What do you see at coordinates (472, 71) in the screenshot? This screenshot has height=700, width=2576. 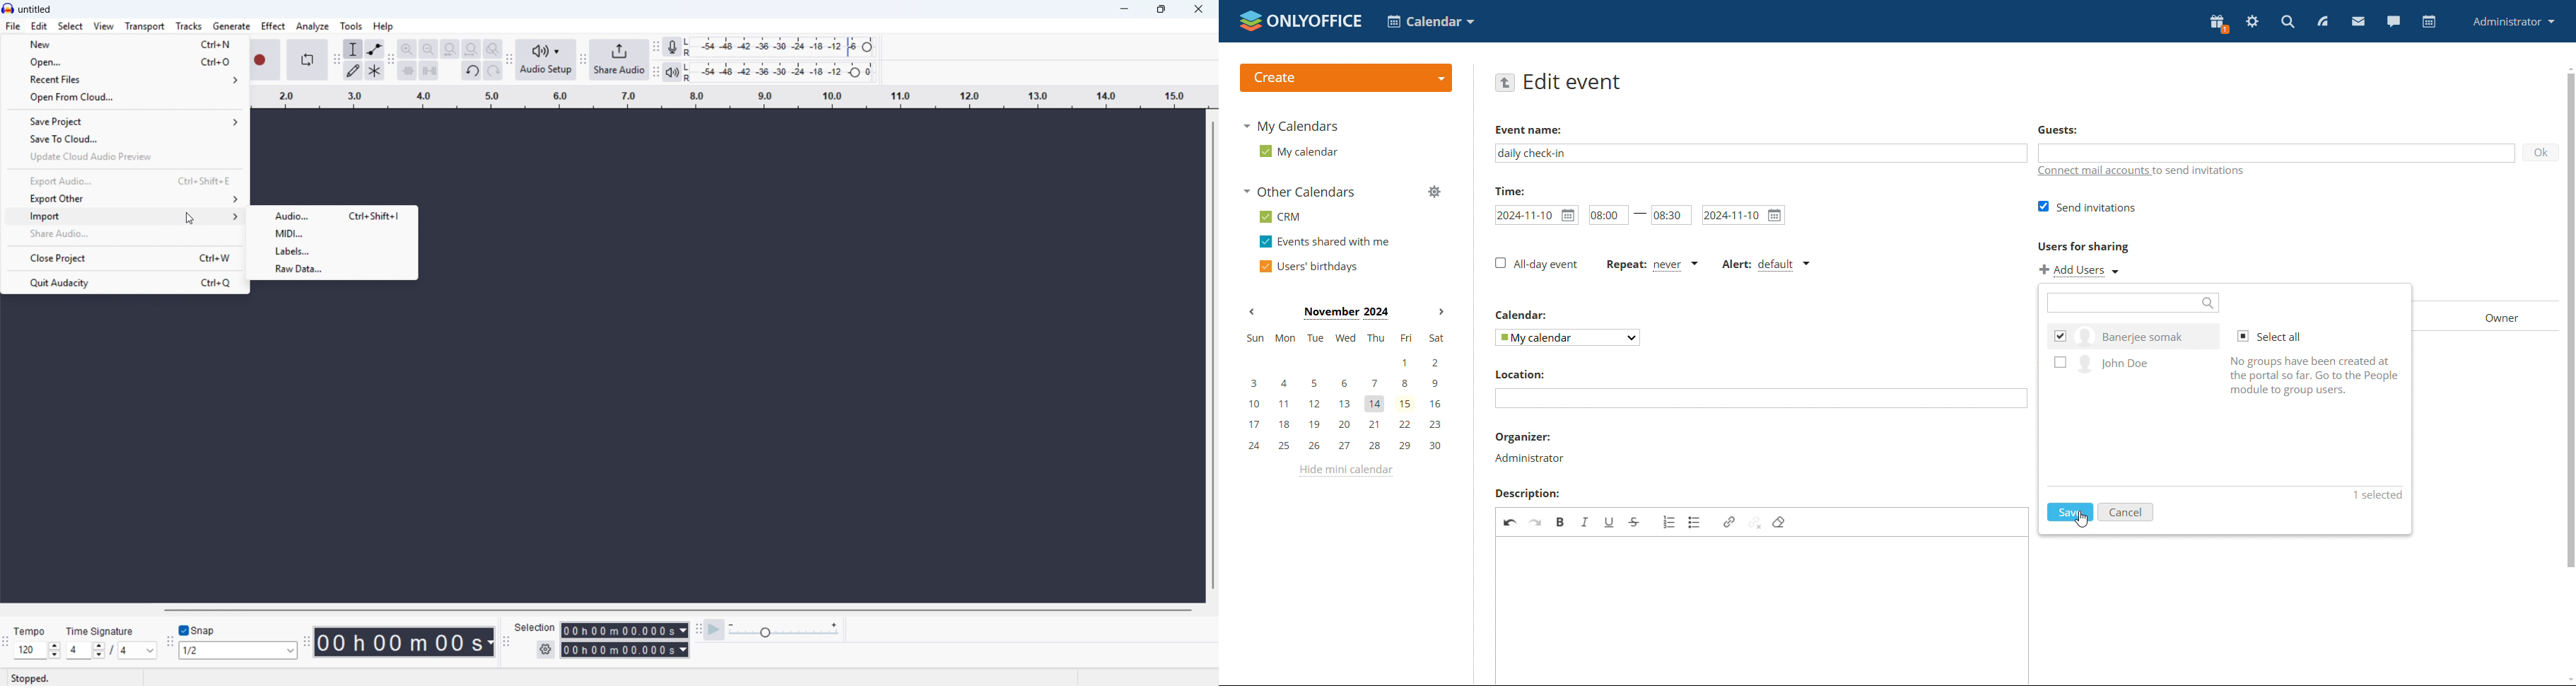 I see `Undo` at bounding box center [472, 71].